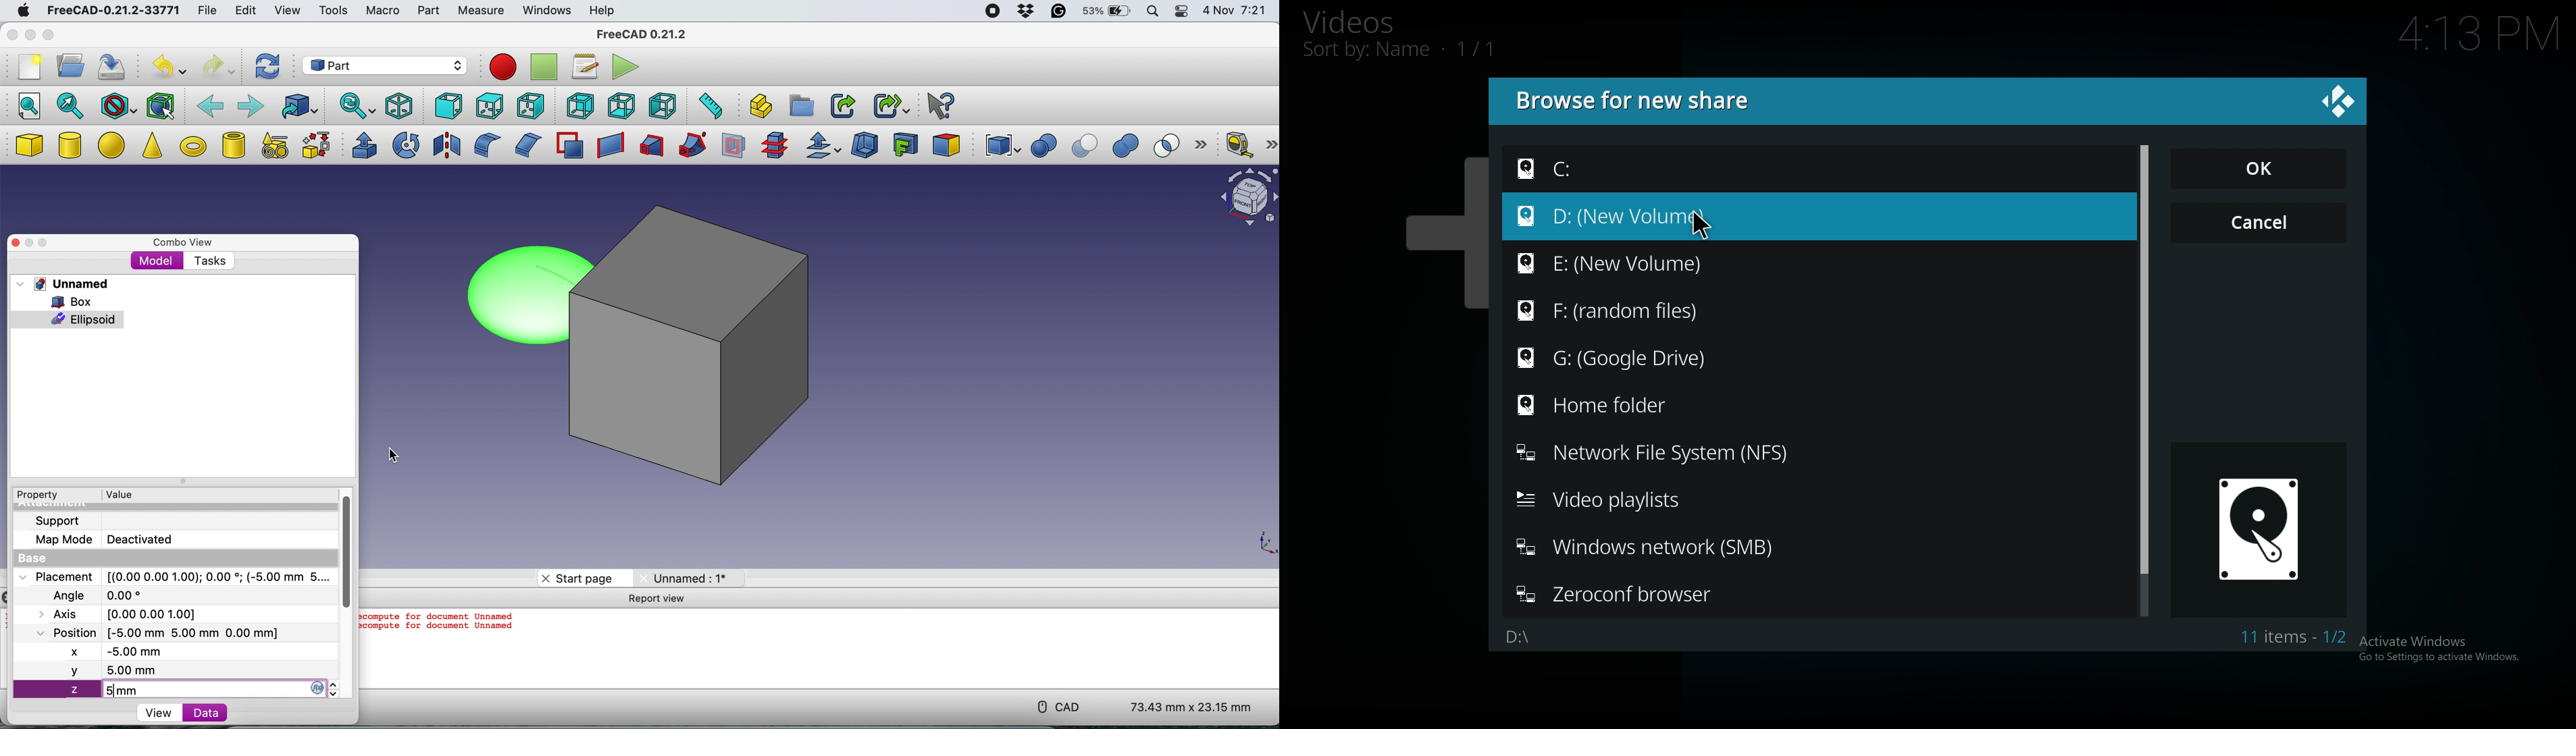  Describe the element at coordinates (69, 301) in the screenshot. I see `box` at that location.